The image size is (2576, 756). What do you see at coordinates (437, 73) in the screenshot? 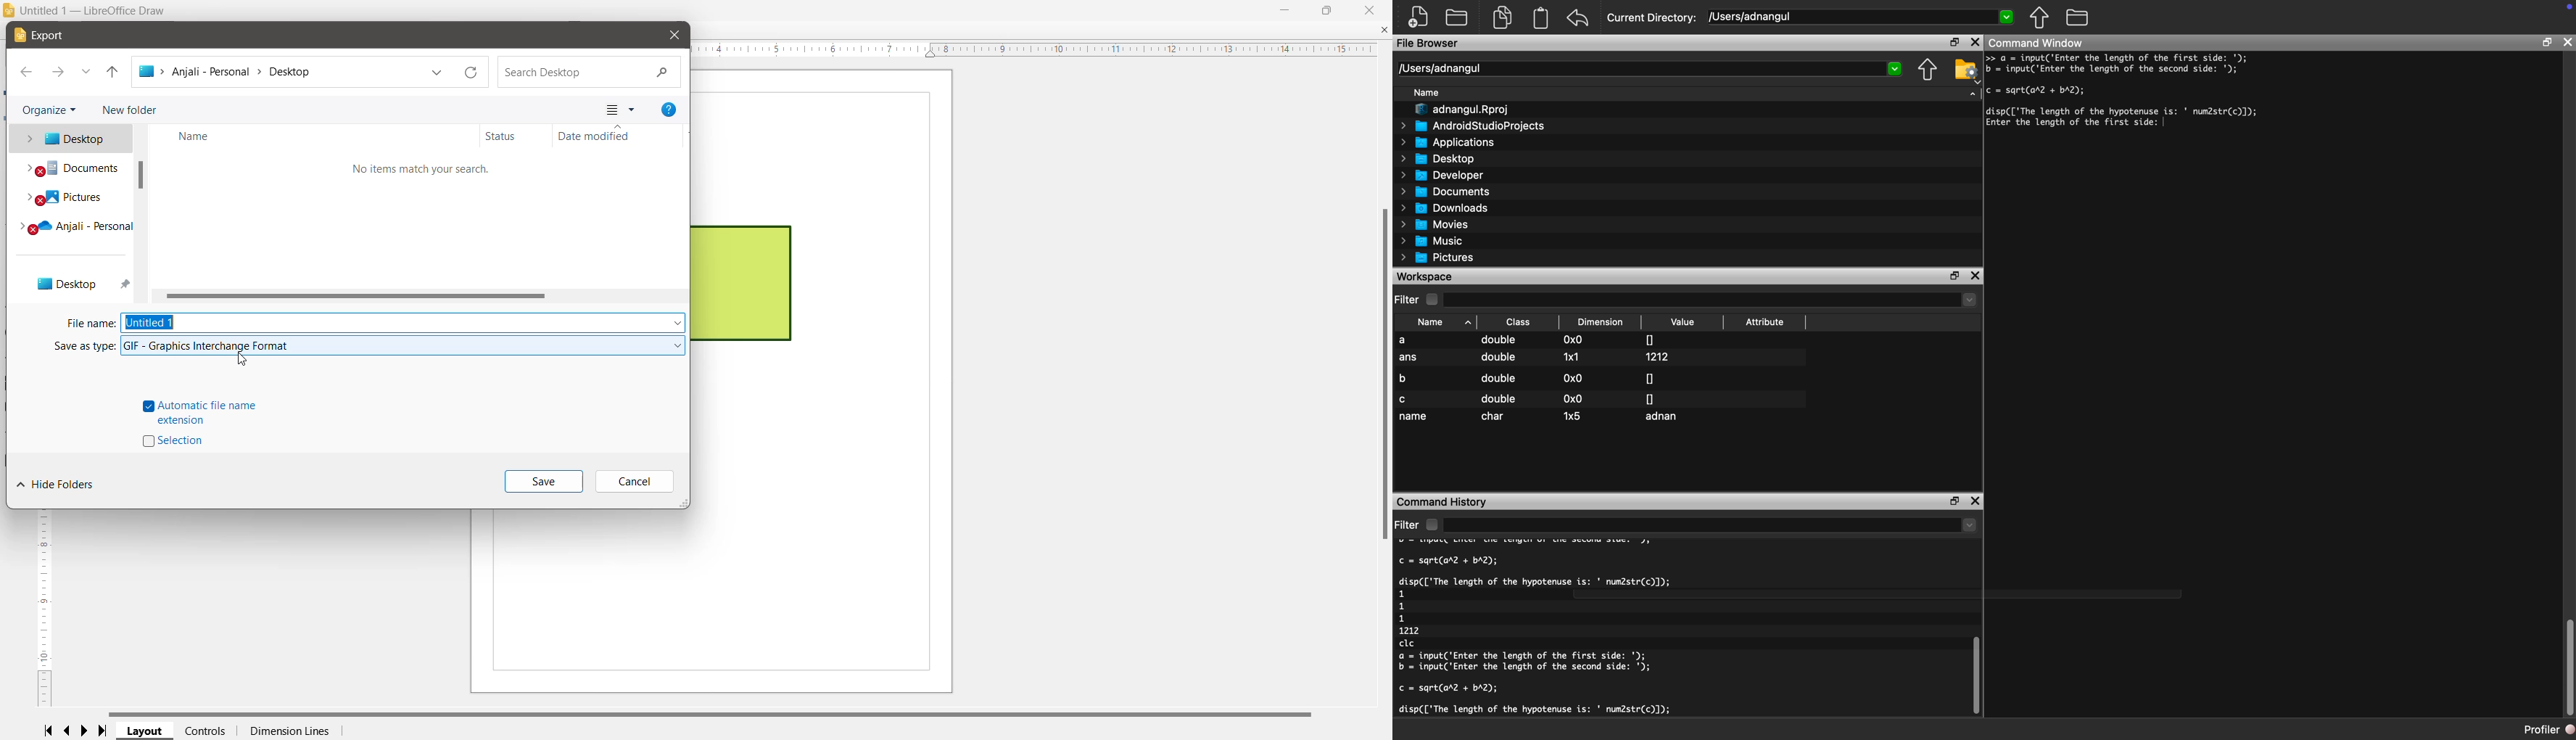
I see `Previous locations` at bounding box center [437, 73].